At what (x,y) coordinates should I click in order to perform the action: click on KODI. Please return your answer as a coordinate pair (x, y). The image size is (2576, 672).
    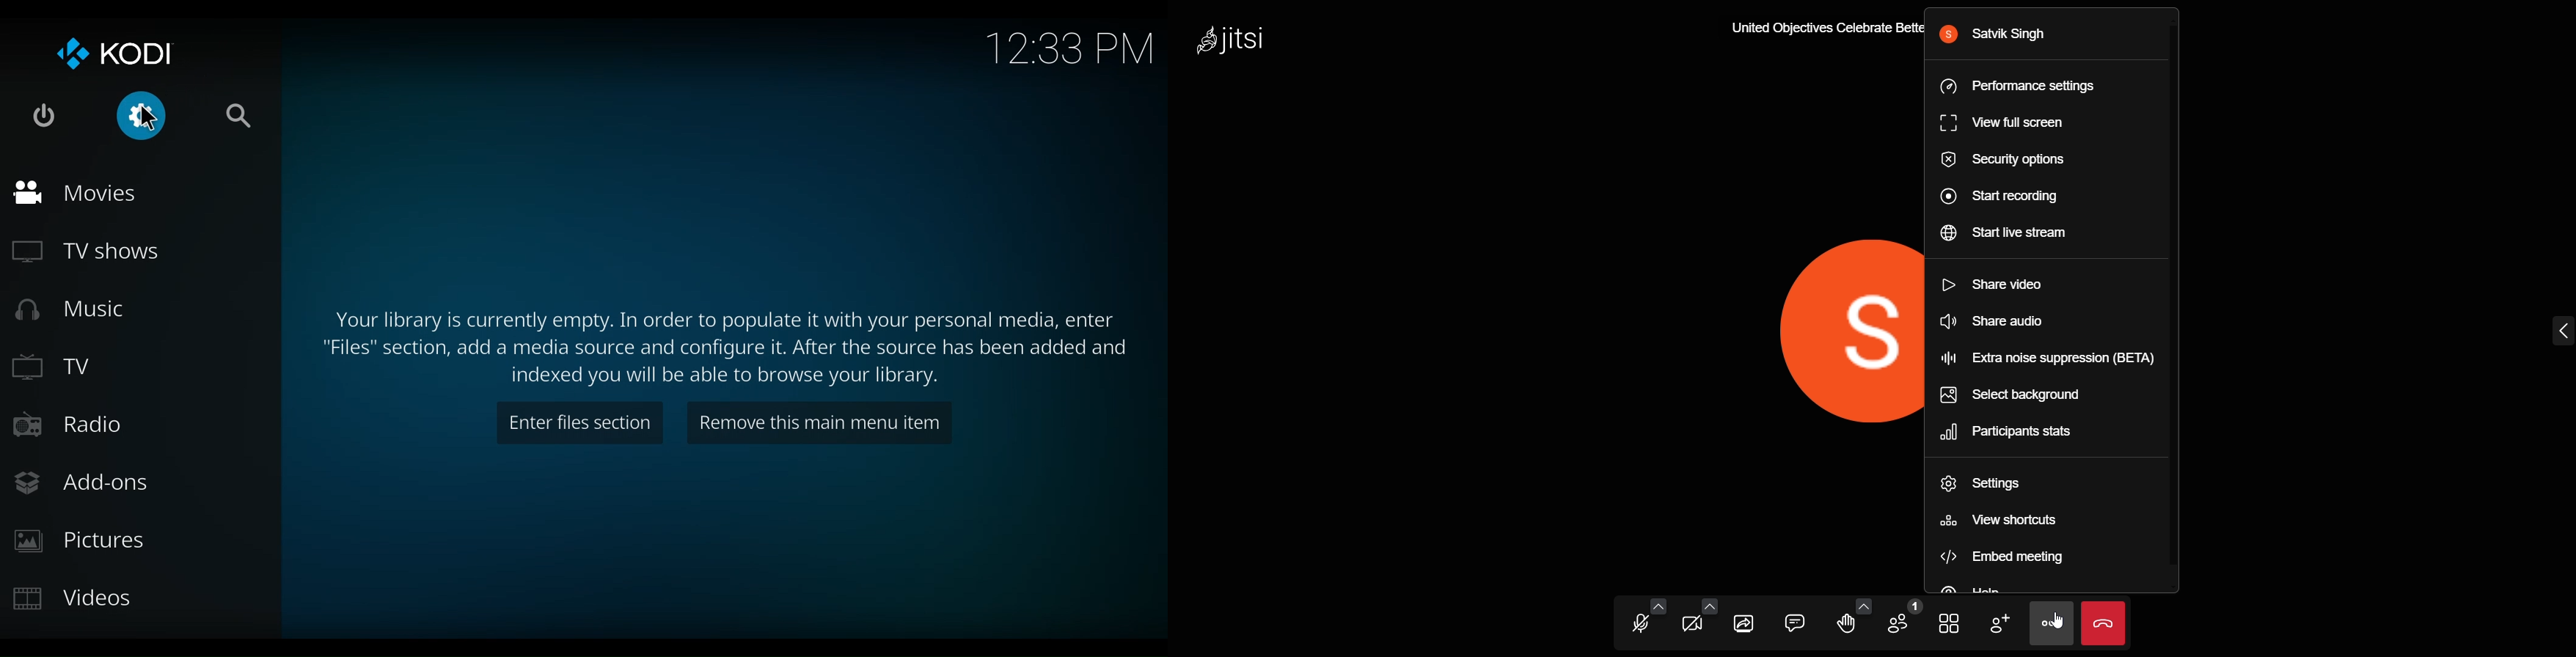
    Looking at the image, I should click on (114, 52).